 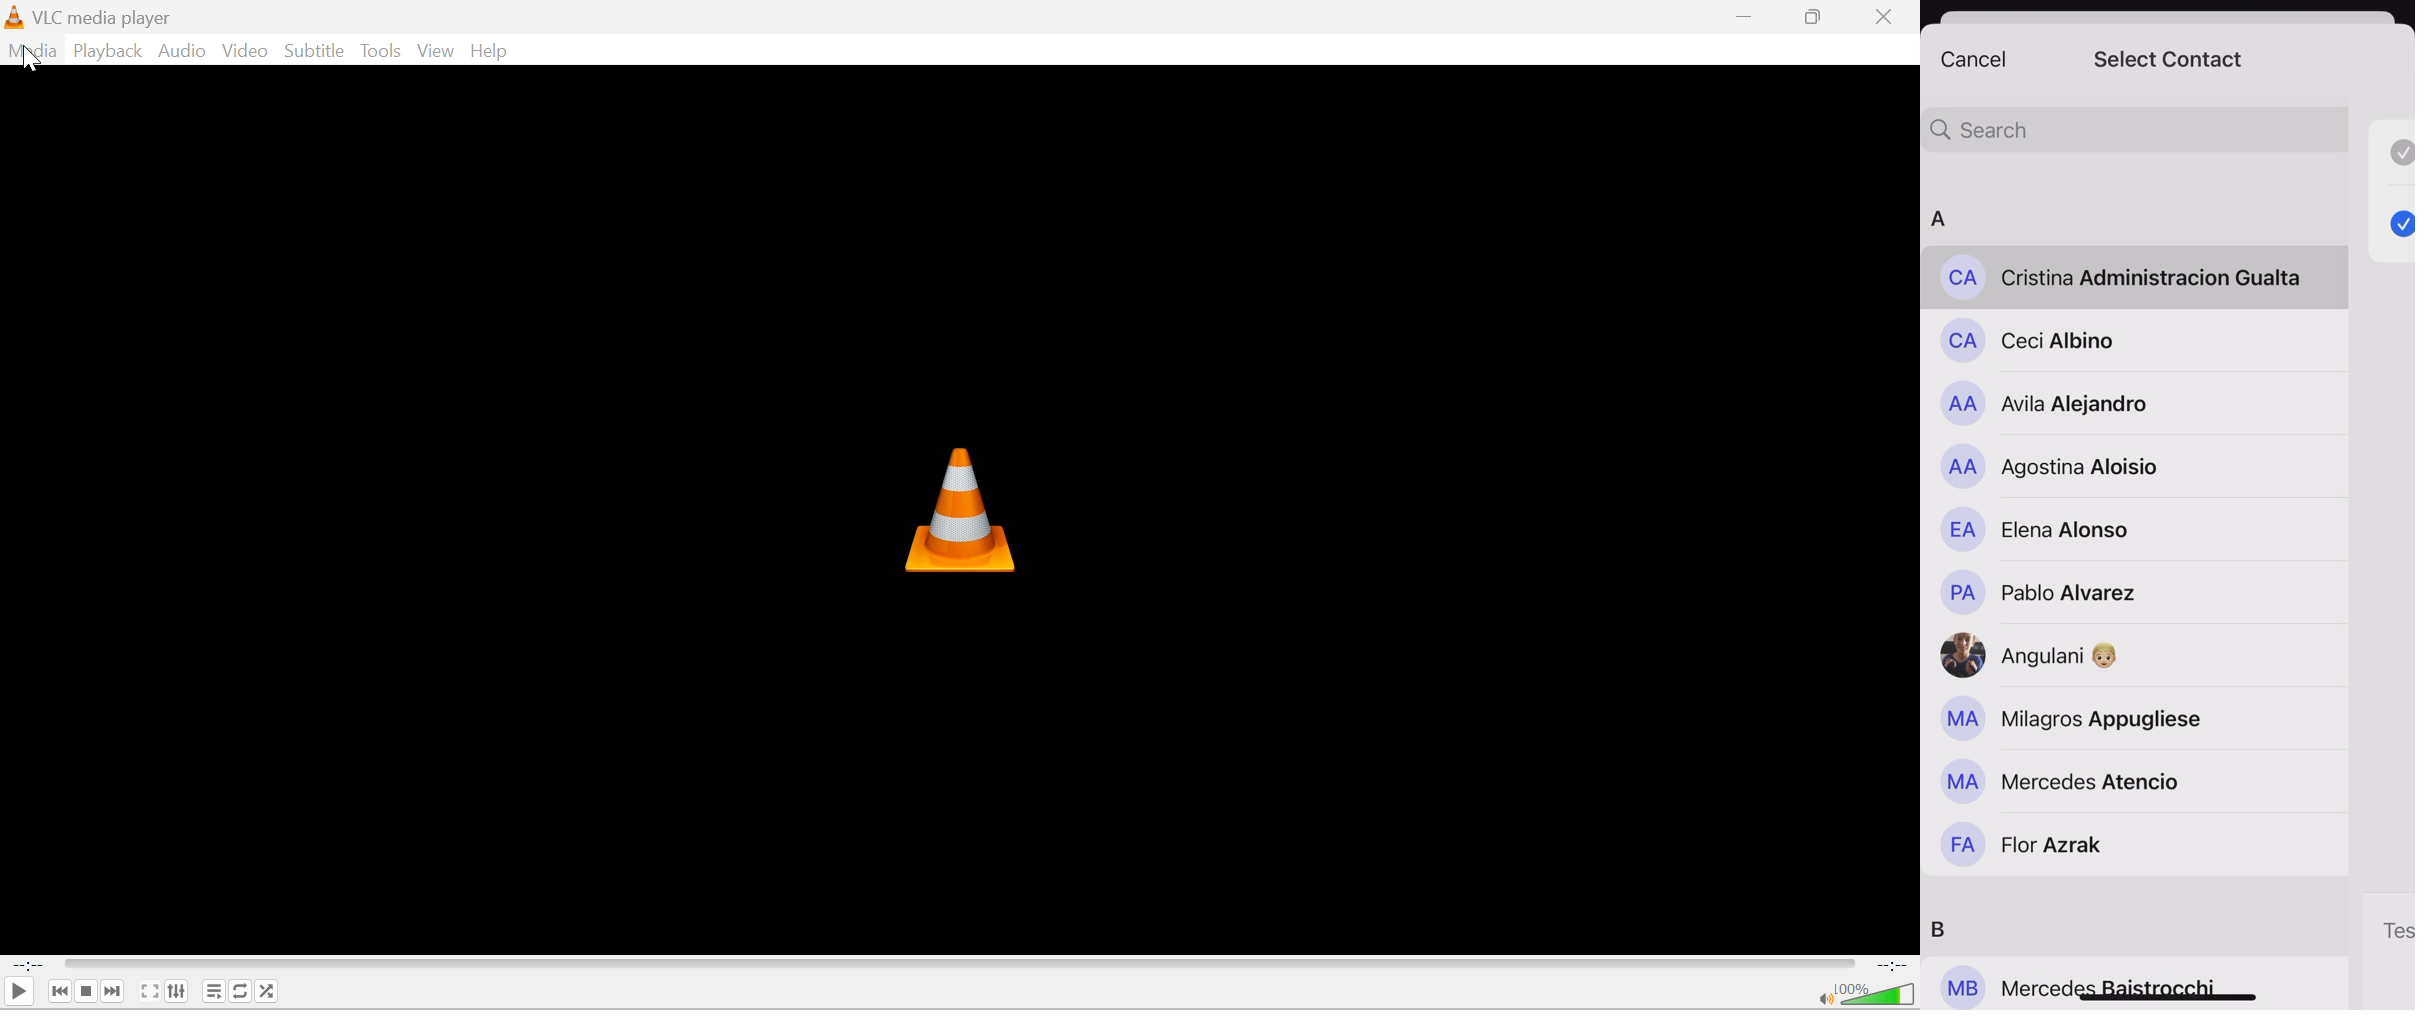 I want to click on contact, so click(x=2141, y=57).